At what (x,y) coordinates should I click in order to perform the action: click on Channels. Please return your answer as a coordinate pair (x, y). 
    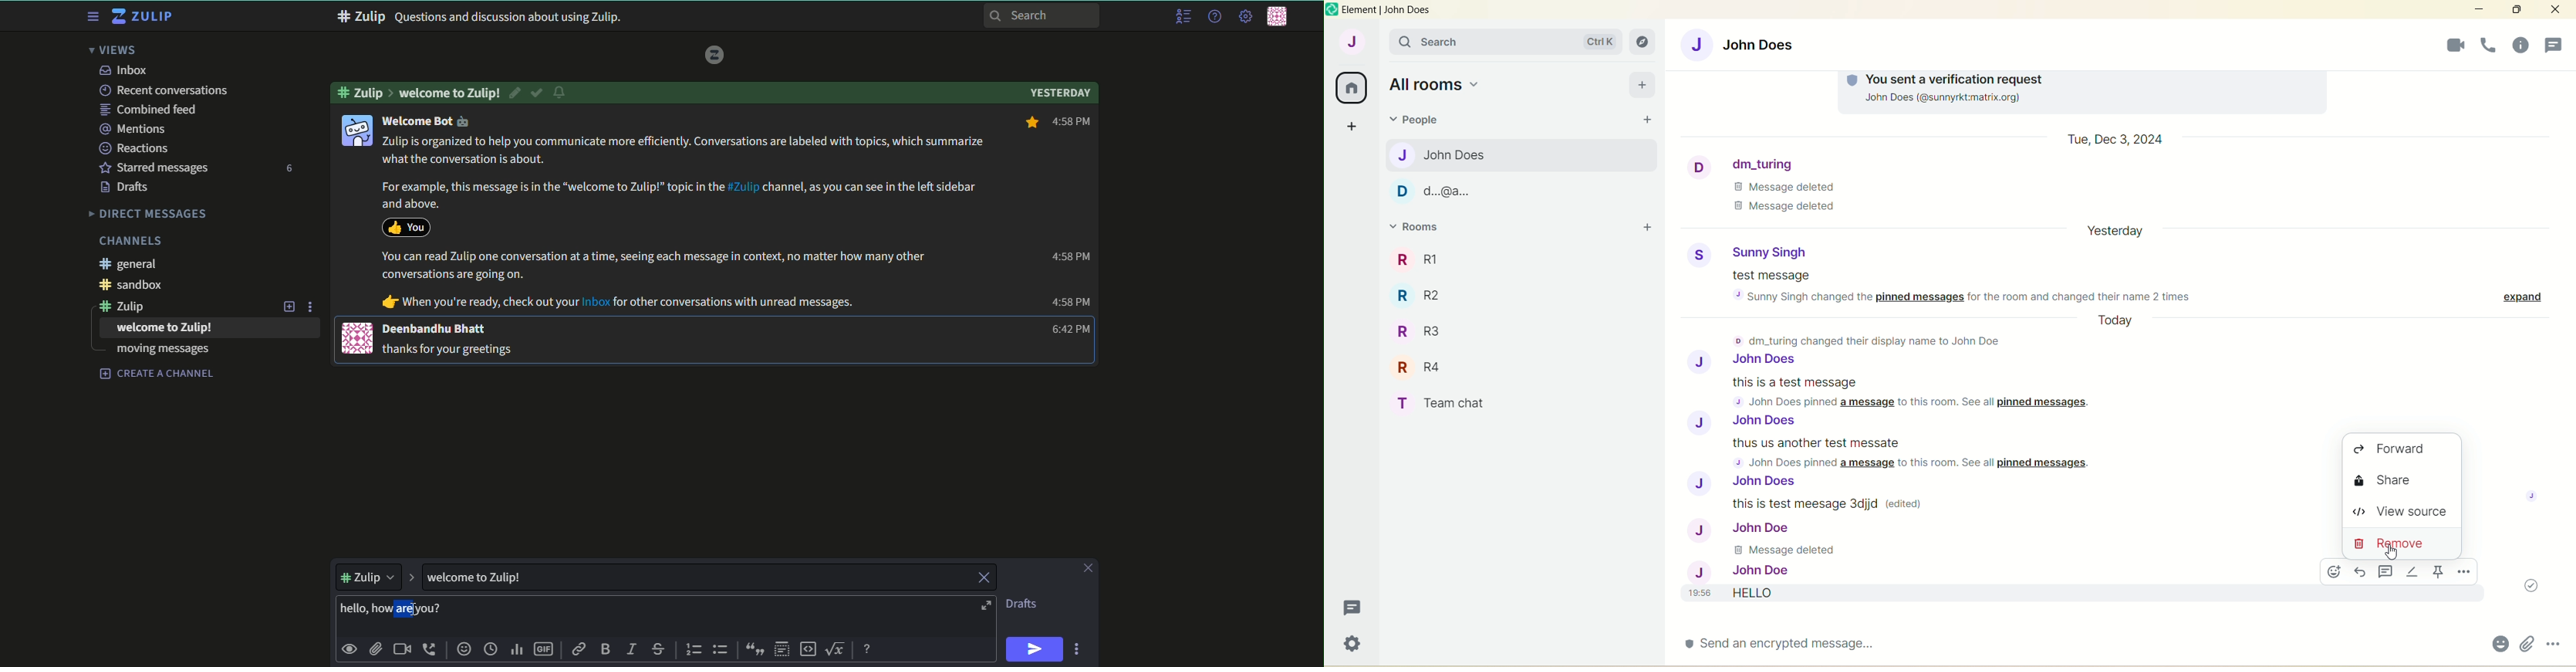
    Looking at the image, I should click on (130, 241).